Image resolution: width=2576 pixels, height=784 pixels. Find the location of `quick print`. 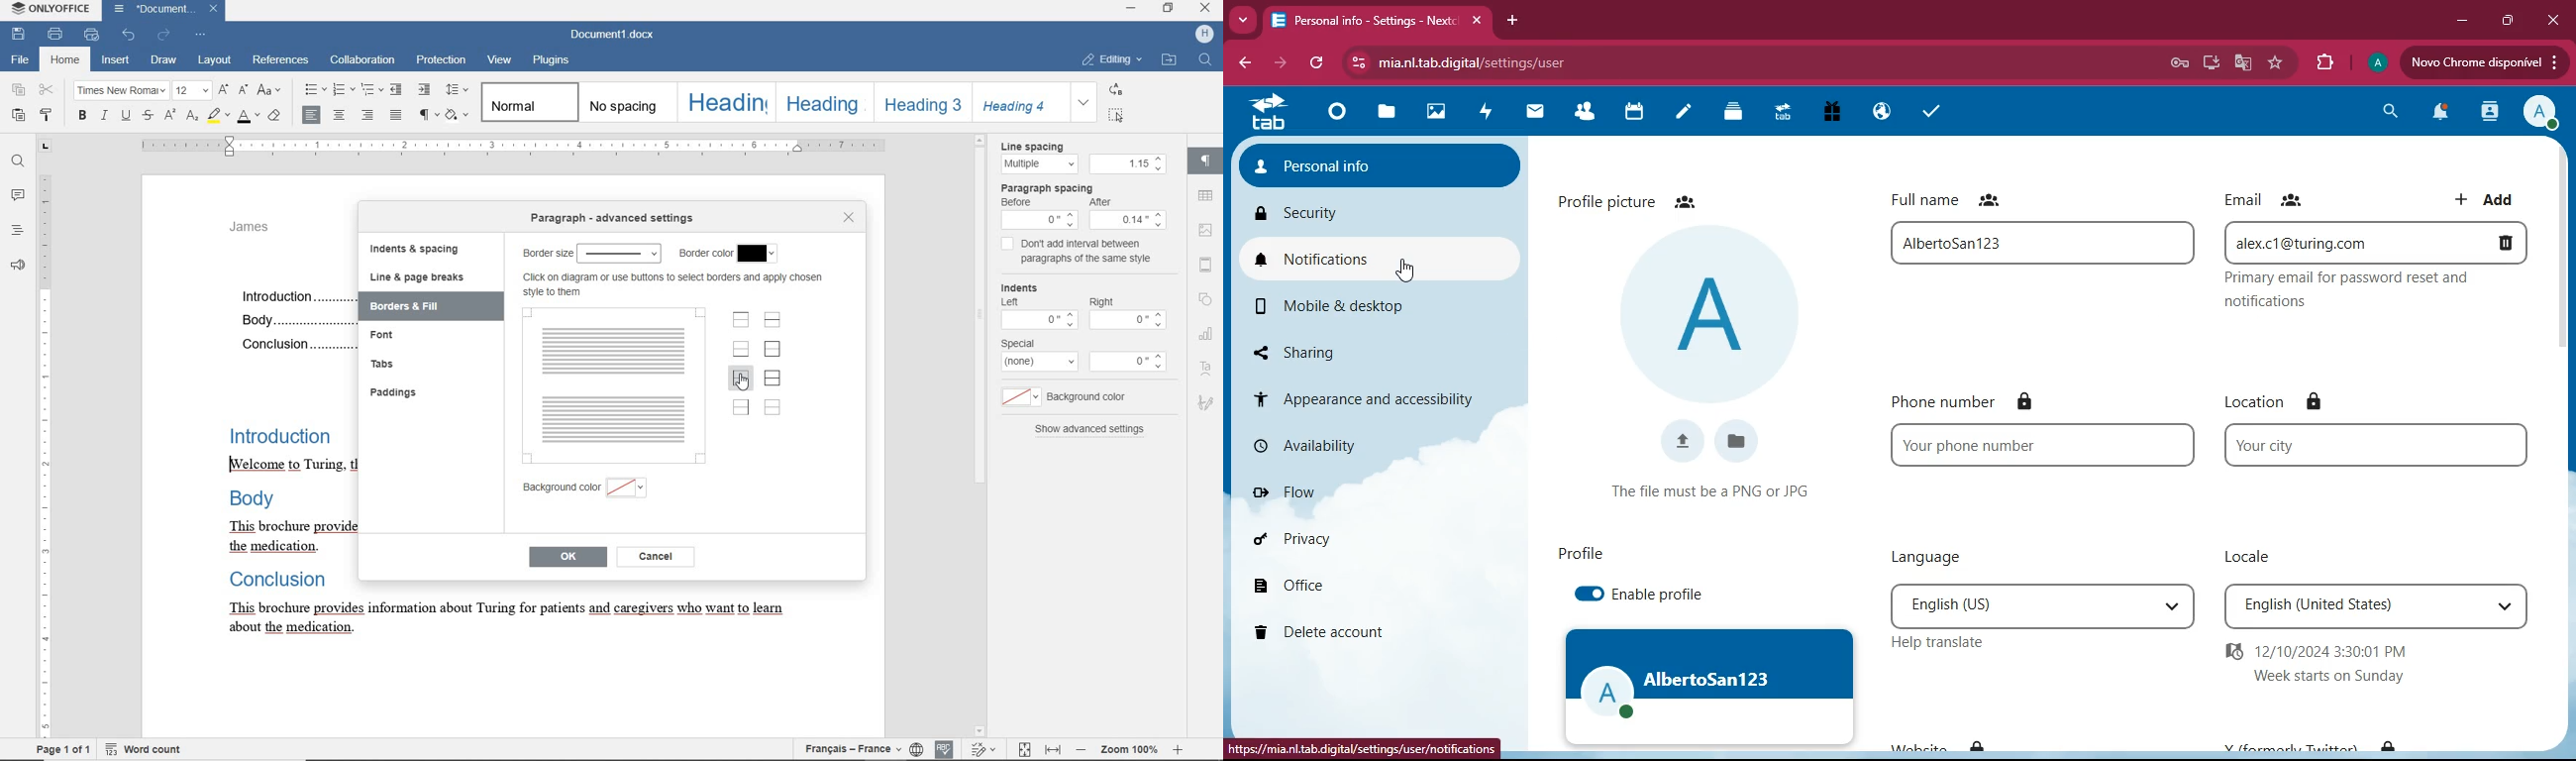

quick print is located at coordinates (91, 35).